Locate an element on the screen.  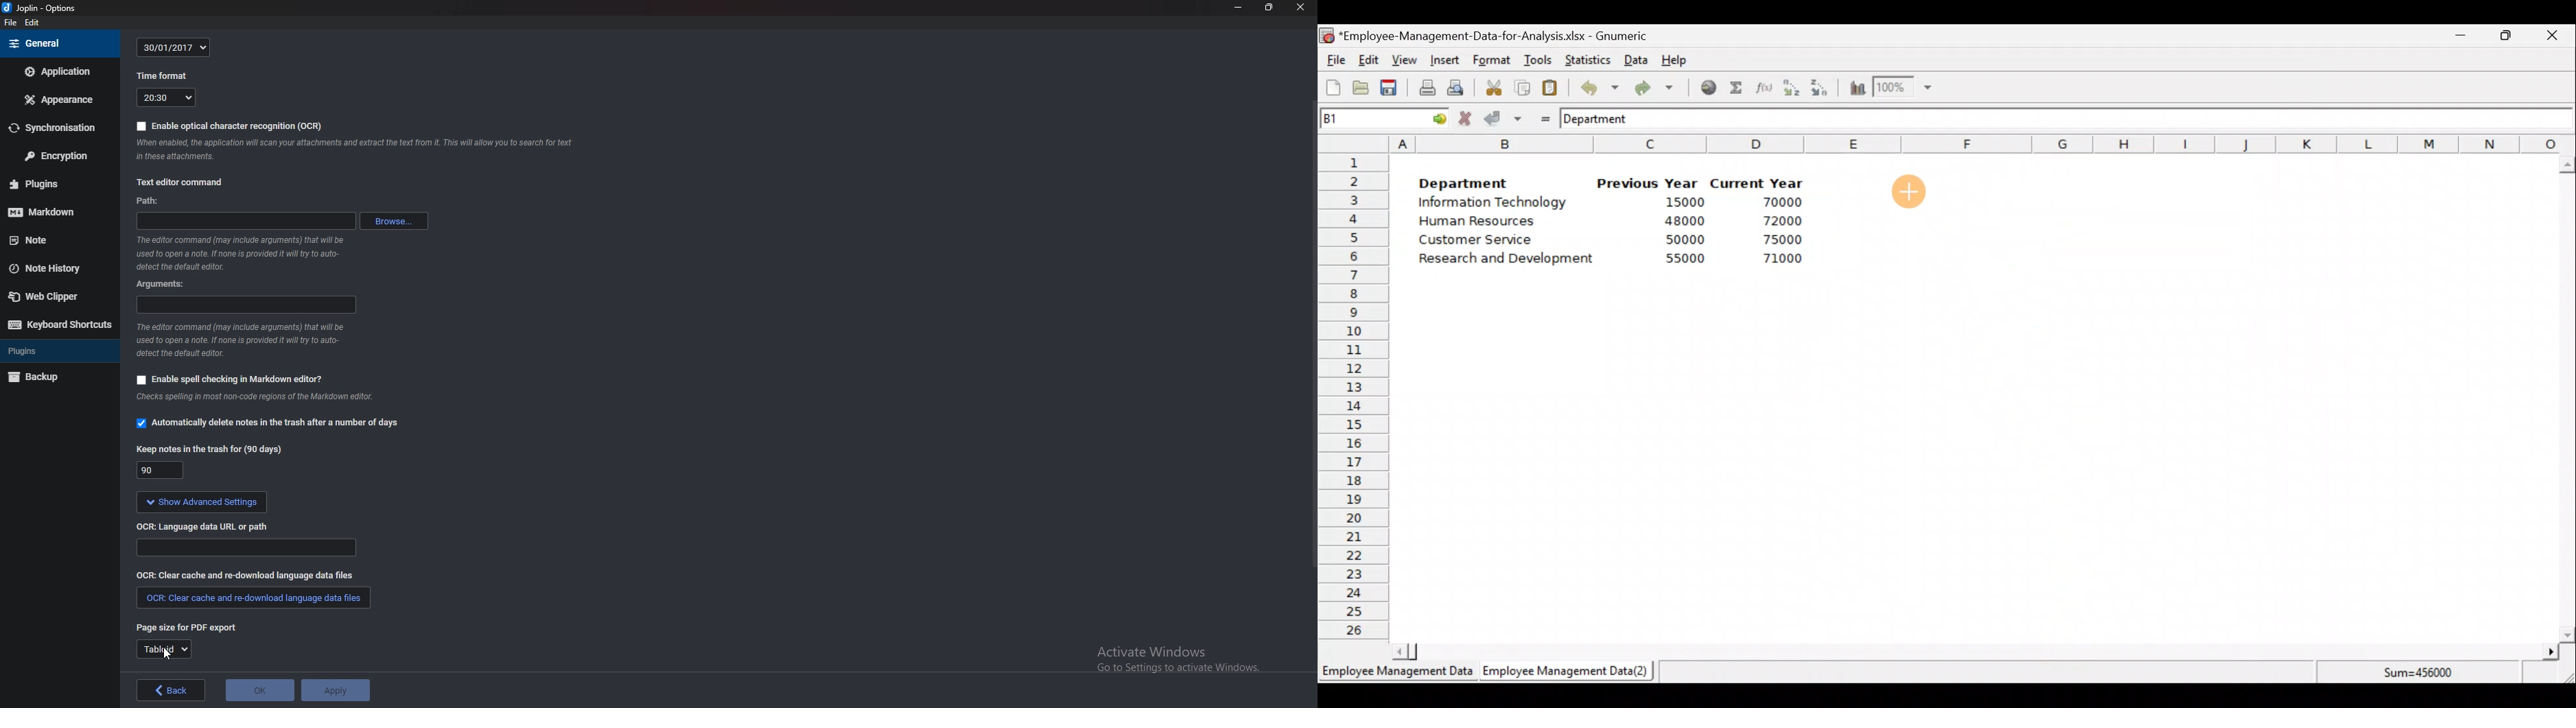
Format is located at coordinates (1491, 61).